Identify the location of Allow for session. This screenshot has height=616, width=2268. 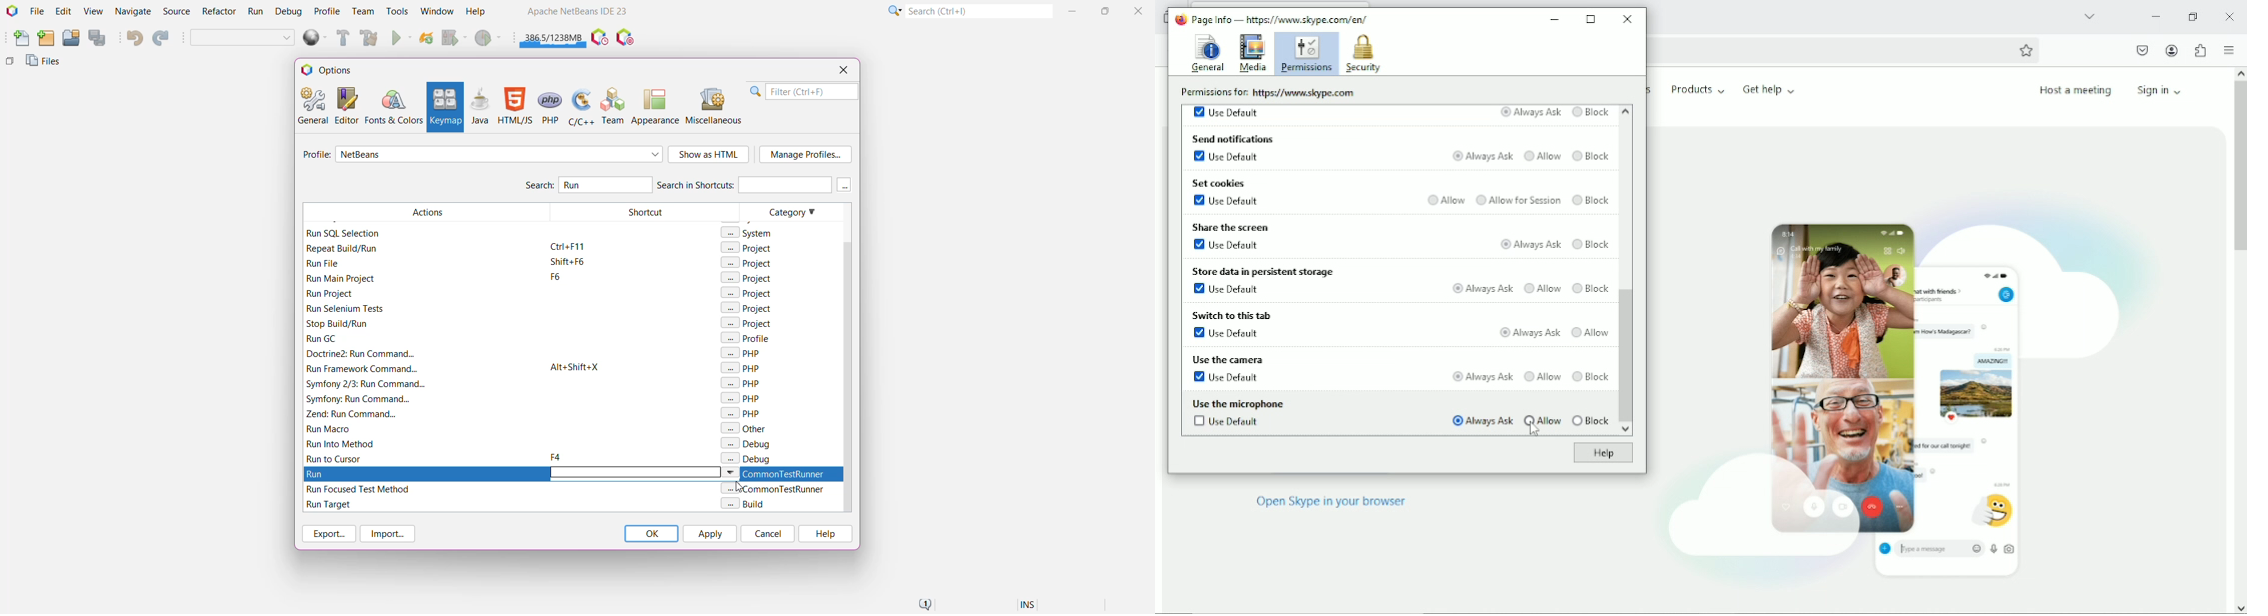
(1518, 200).